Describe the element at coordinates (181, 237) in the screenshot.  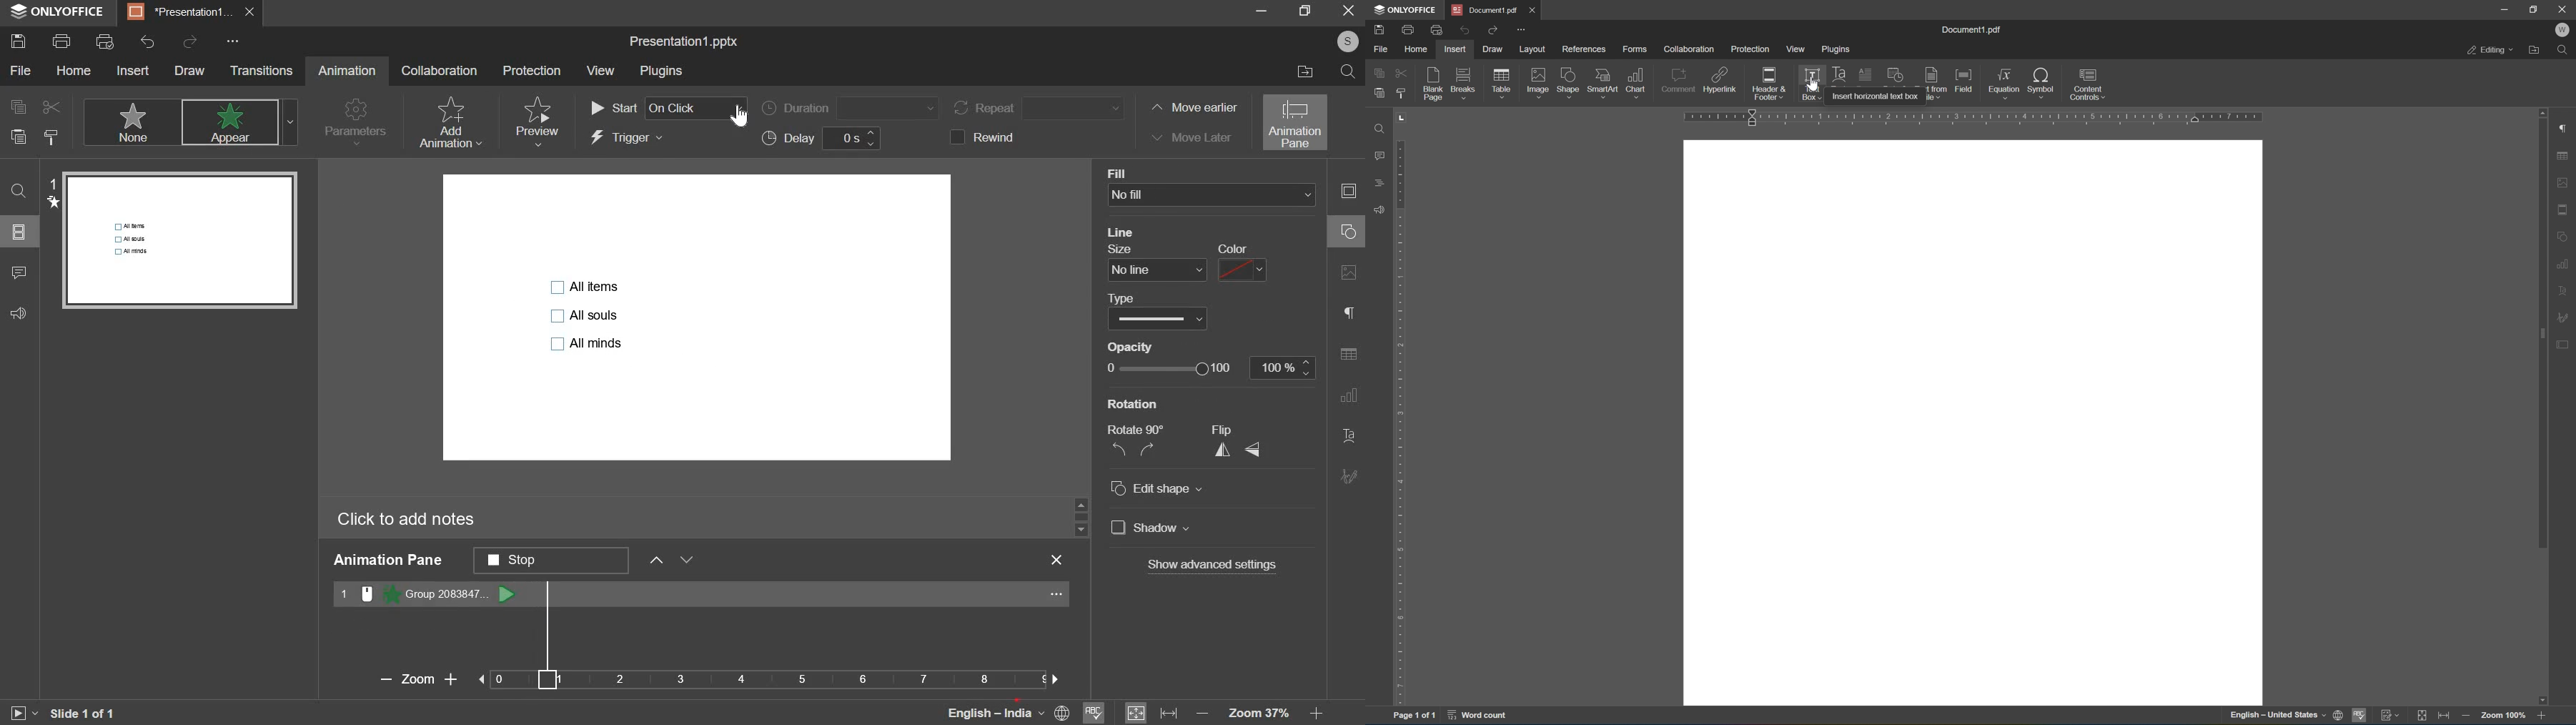
I see `slide preview` at that location.